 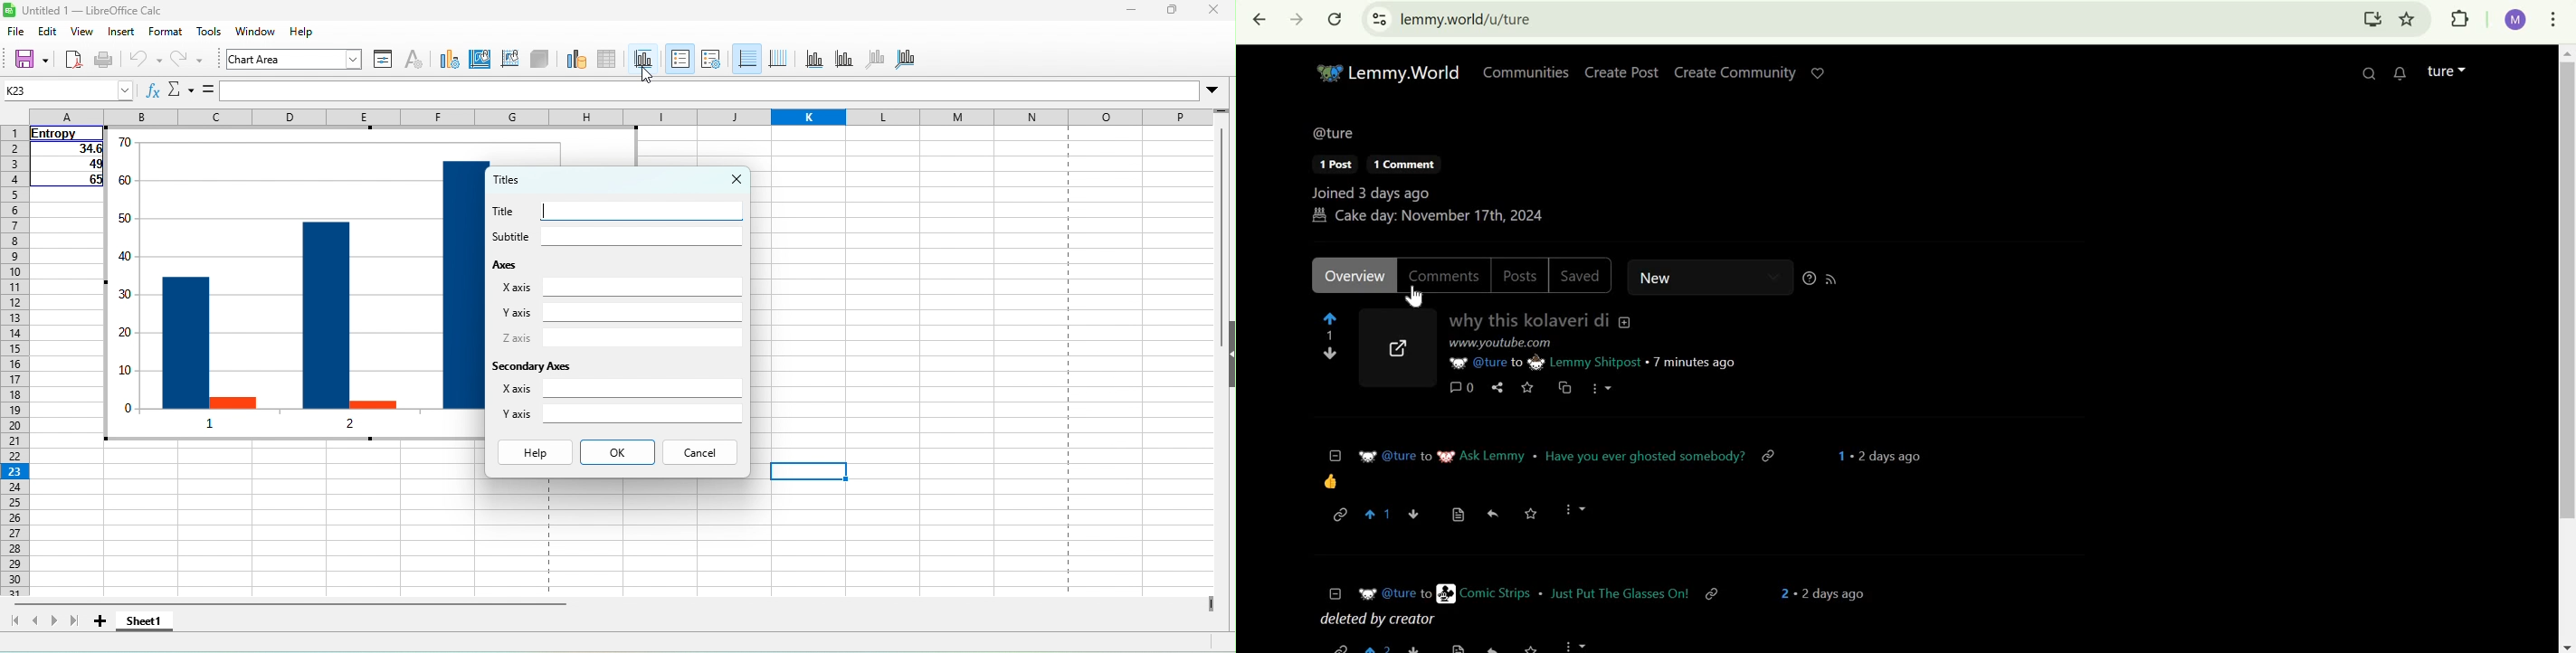 I want to click on reload this page, so click(x=1335, y=19).